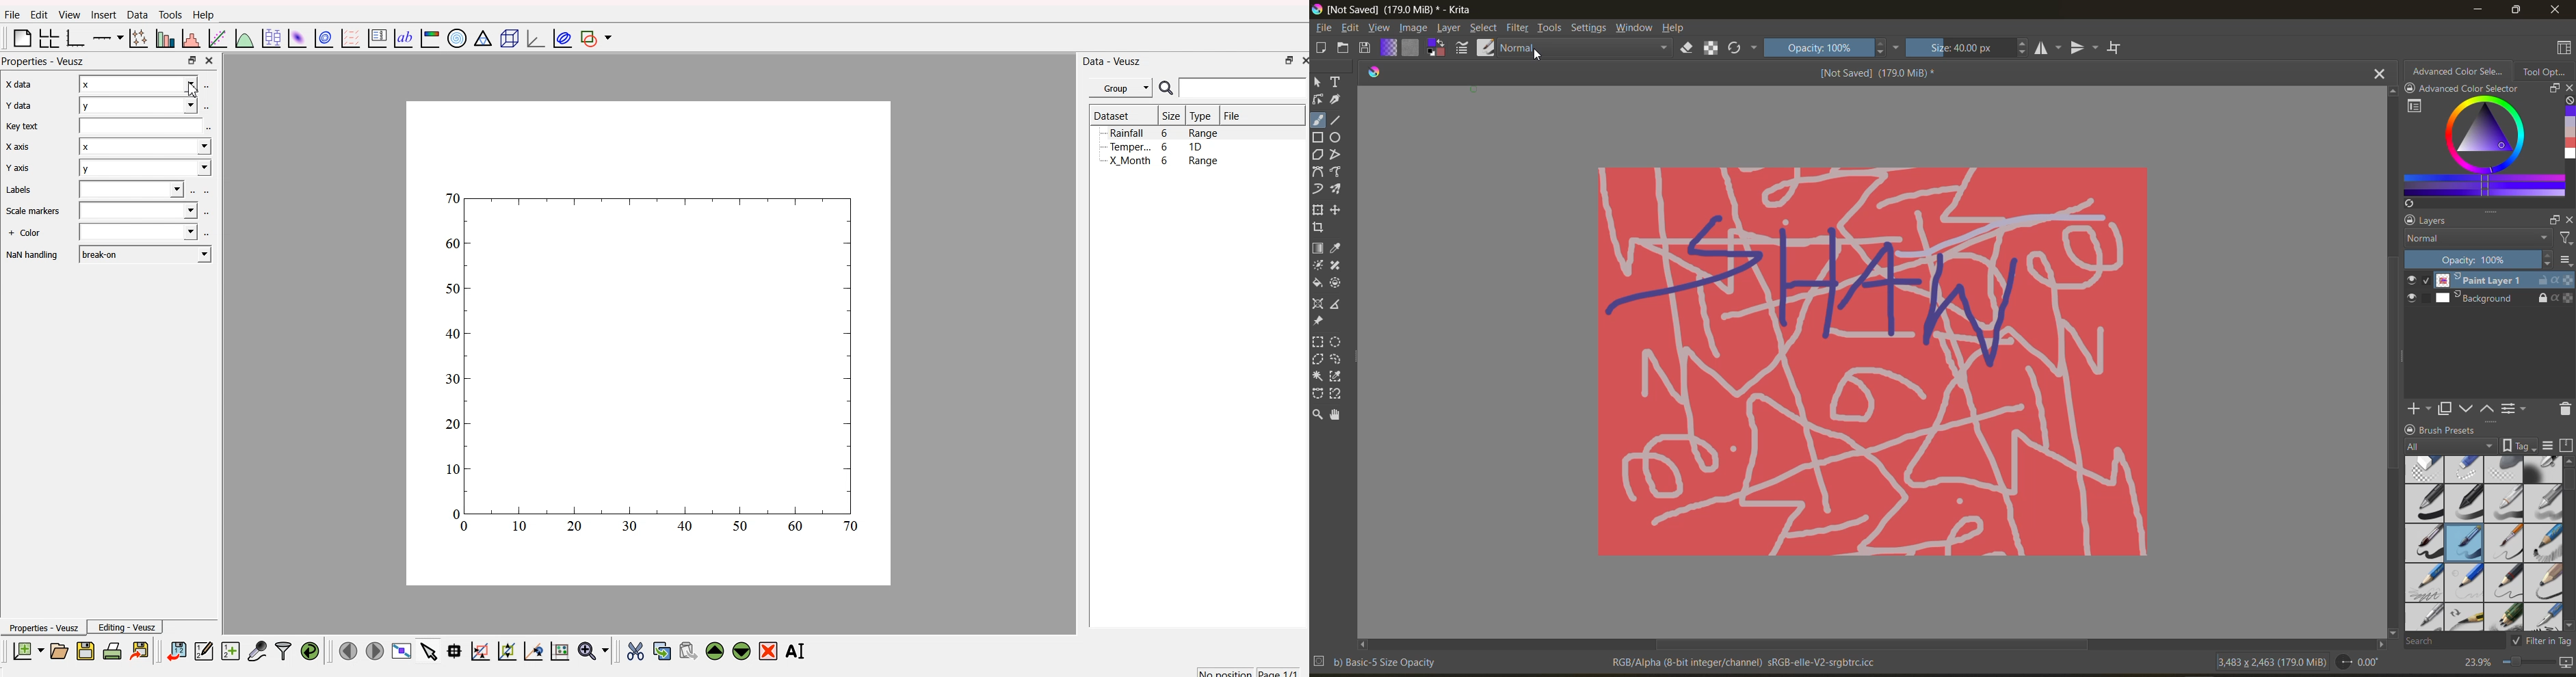 This screenshot has height=700, width=2576. I want to click on edit shapes tool, so click(1318, 100).